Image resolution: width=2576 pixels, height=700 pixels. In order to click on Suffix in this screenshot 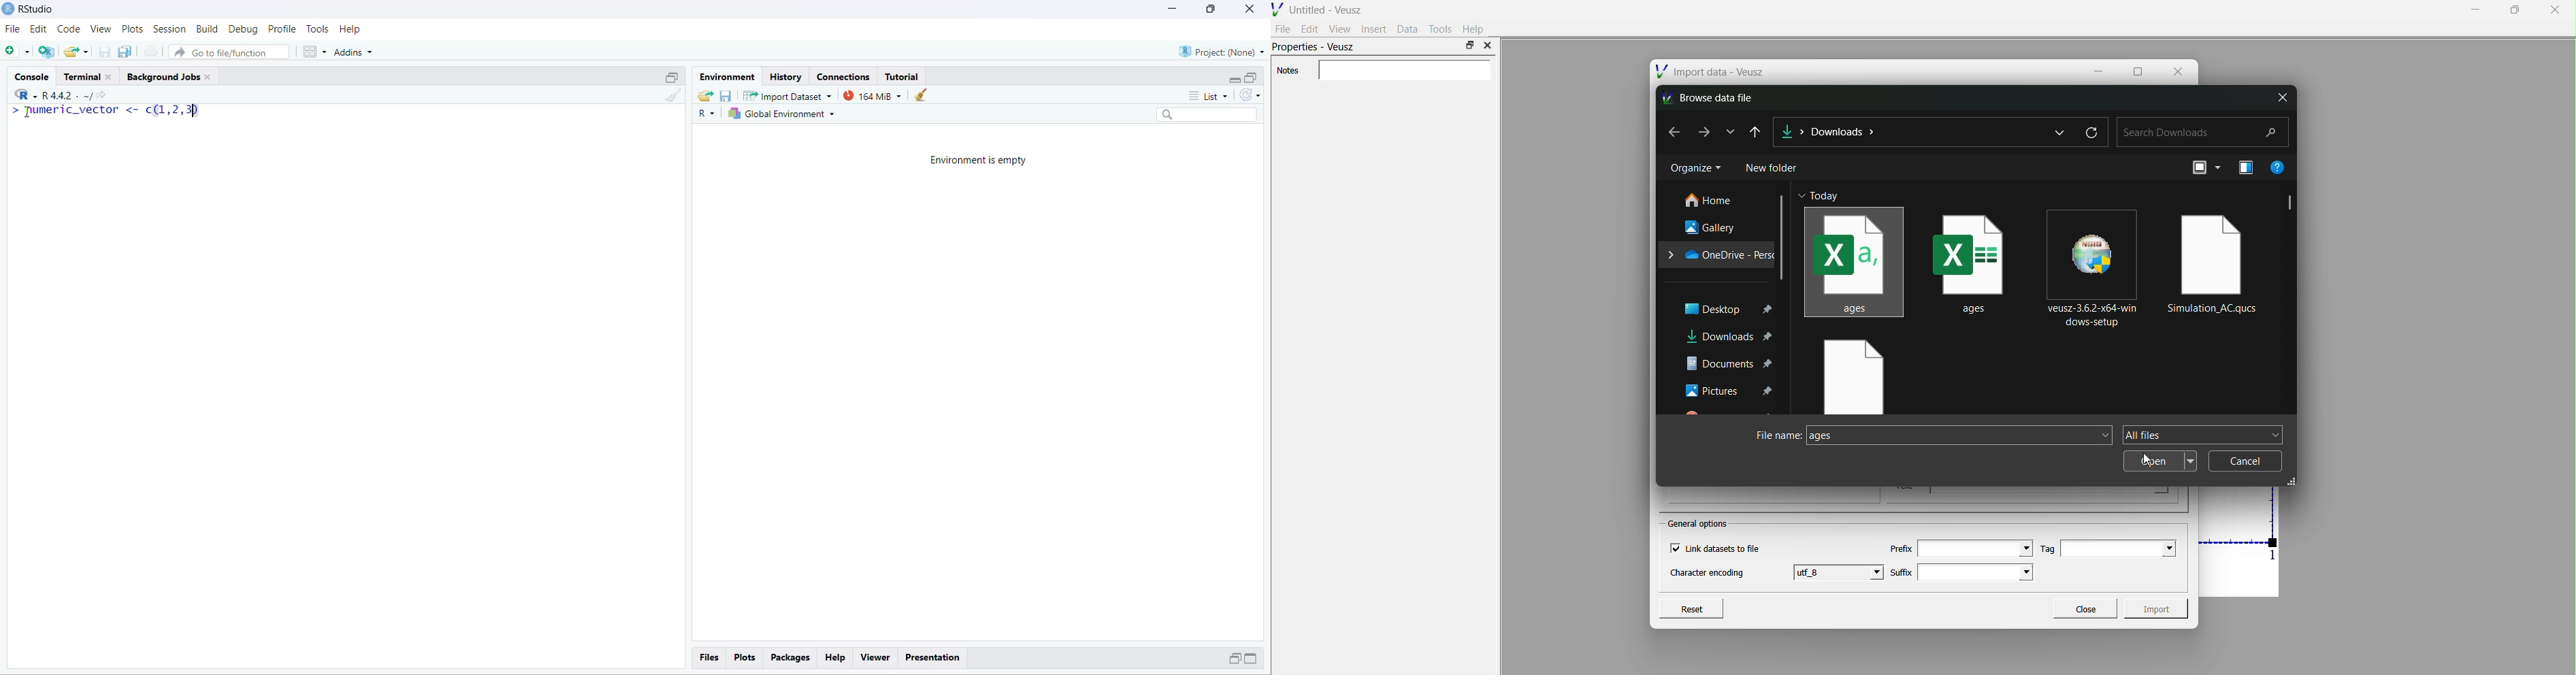, I will do `click(1902, 571)`.